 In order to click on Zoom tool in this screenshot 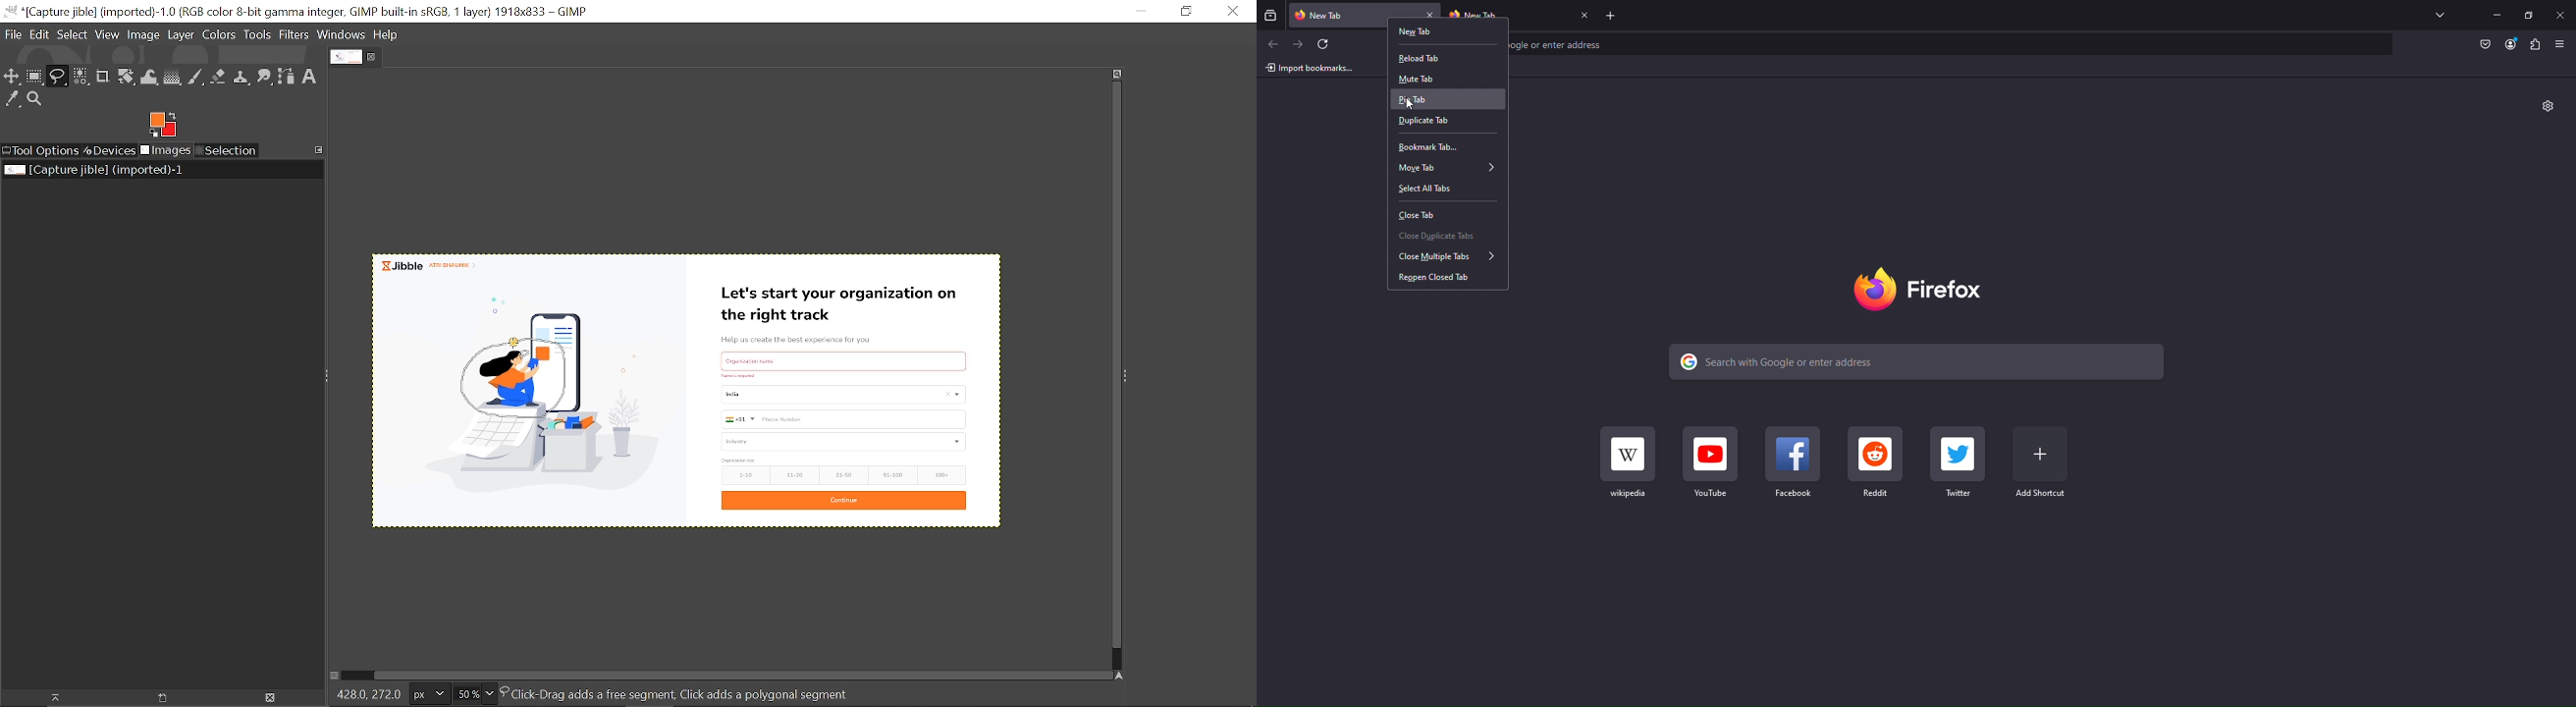, I will do `click(37, 101)`.